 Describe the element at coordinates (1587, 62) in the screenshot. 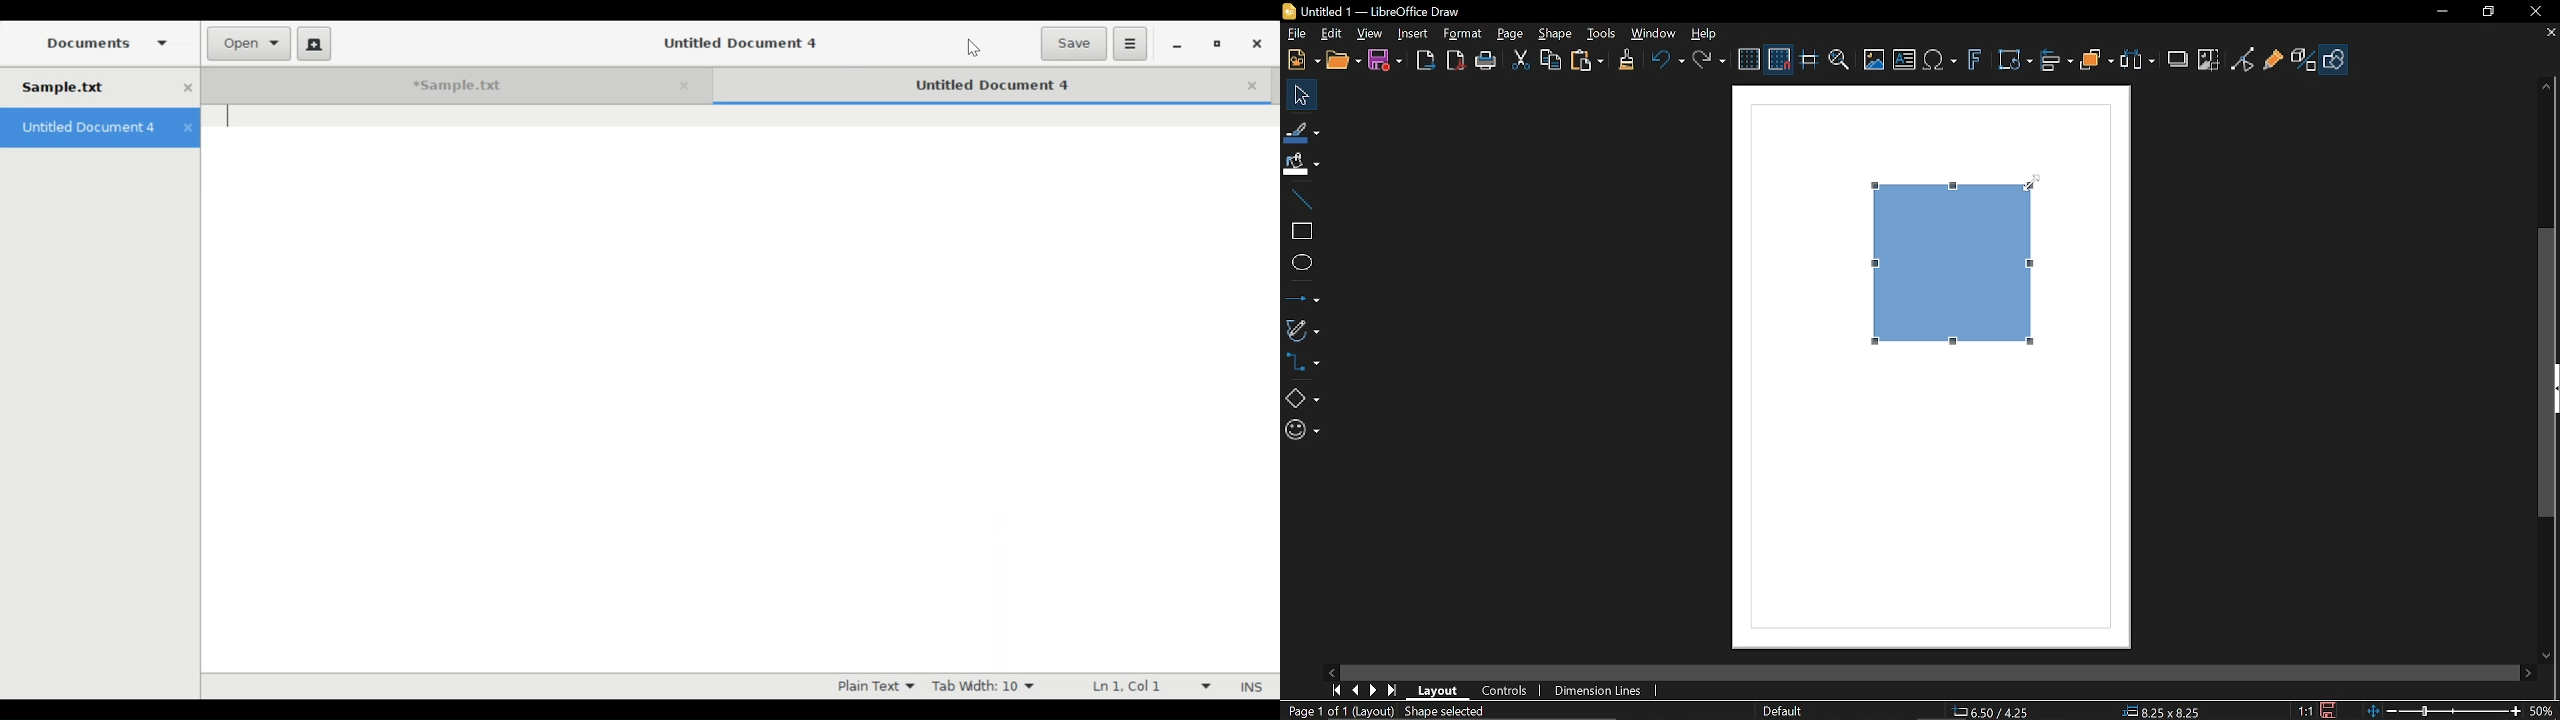

I see `Paste` at that location.